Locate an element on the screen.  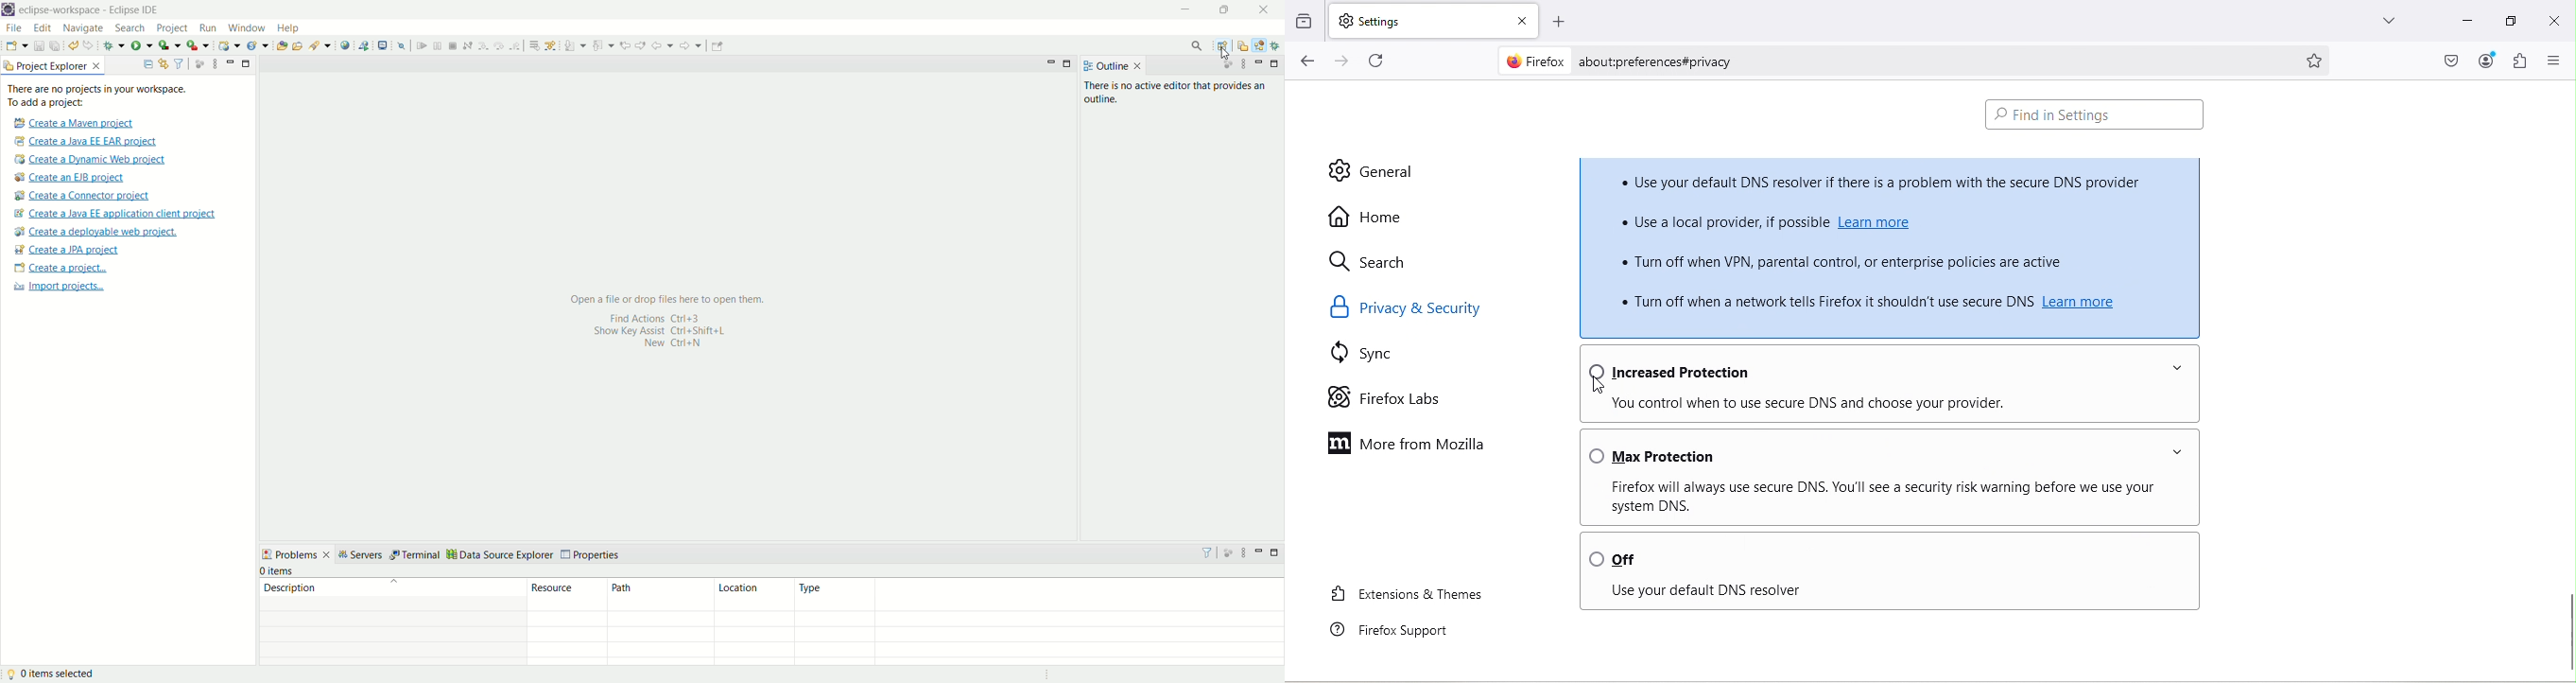
close is located at coordinates (2557, 25).